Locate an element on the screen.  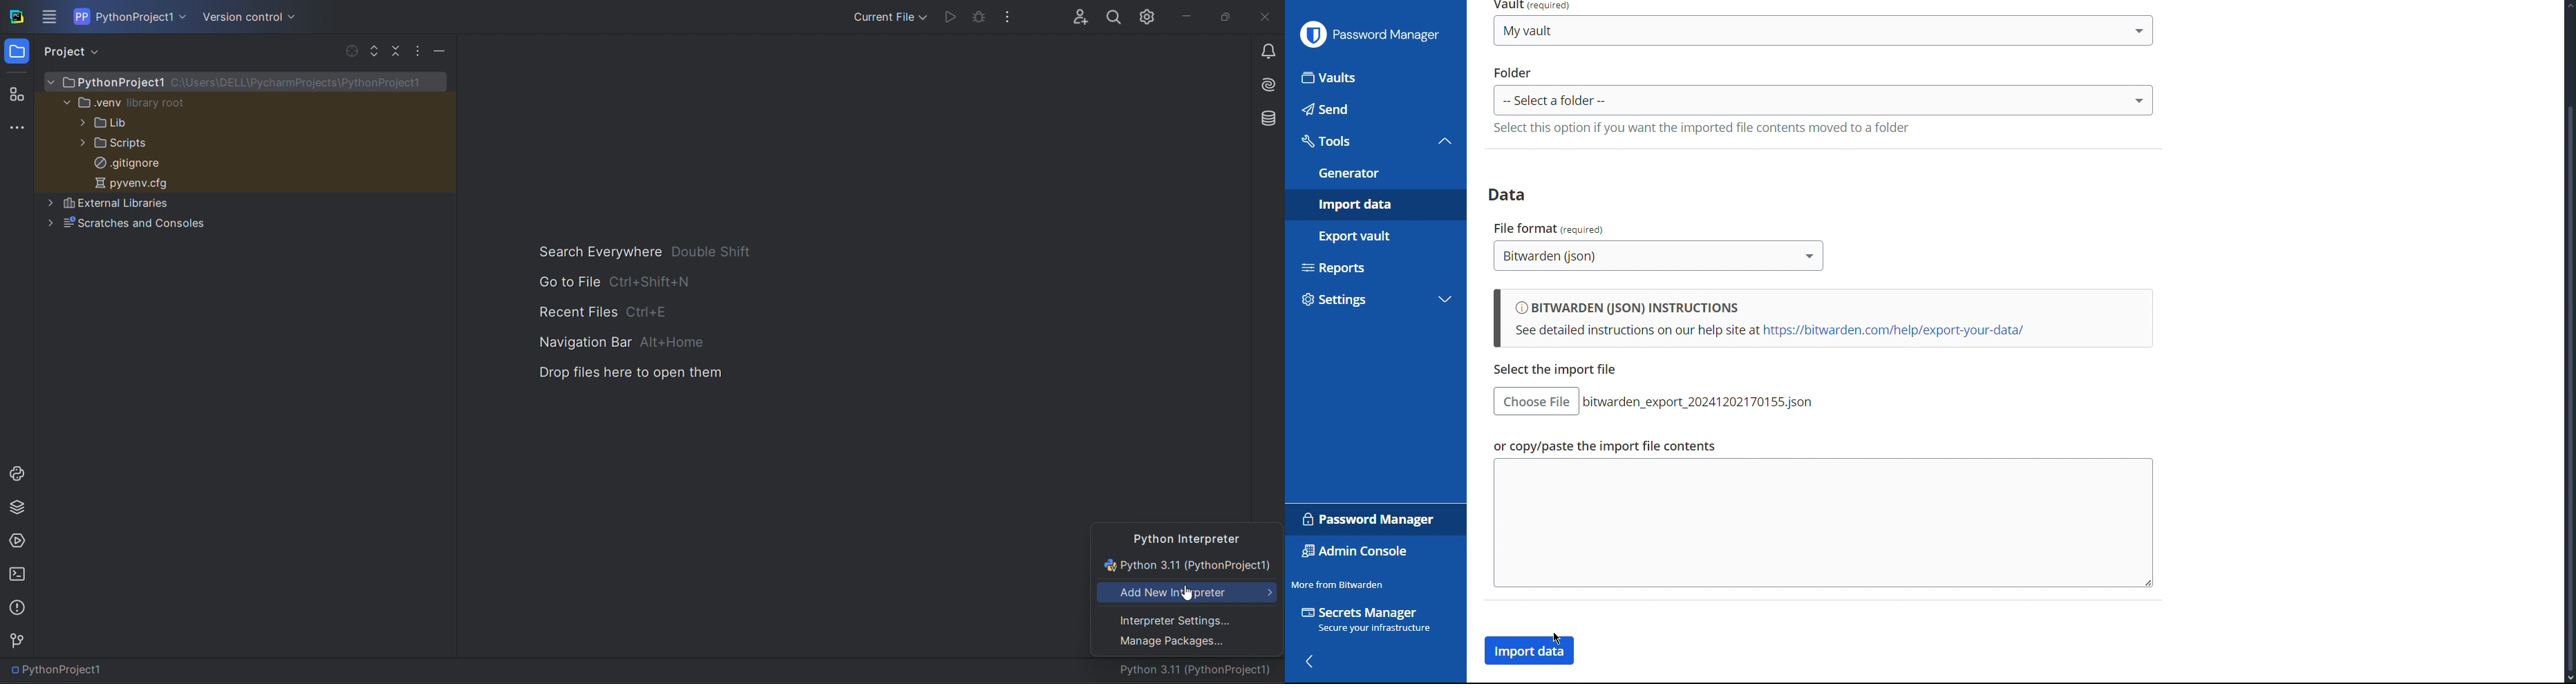
Import data is located at coordinates (1375, 205).